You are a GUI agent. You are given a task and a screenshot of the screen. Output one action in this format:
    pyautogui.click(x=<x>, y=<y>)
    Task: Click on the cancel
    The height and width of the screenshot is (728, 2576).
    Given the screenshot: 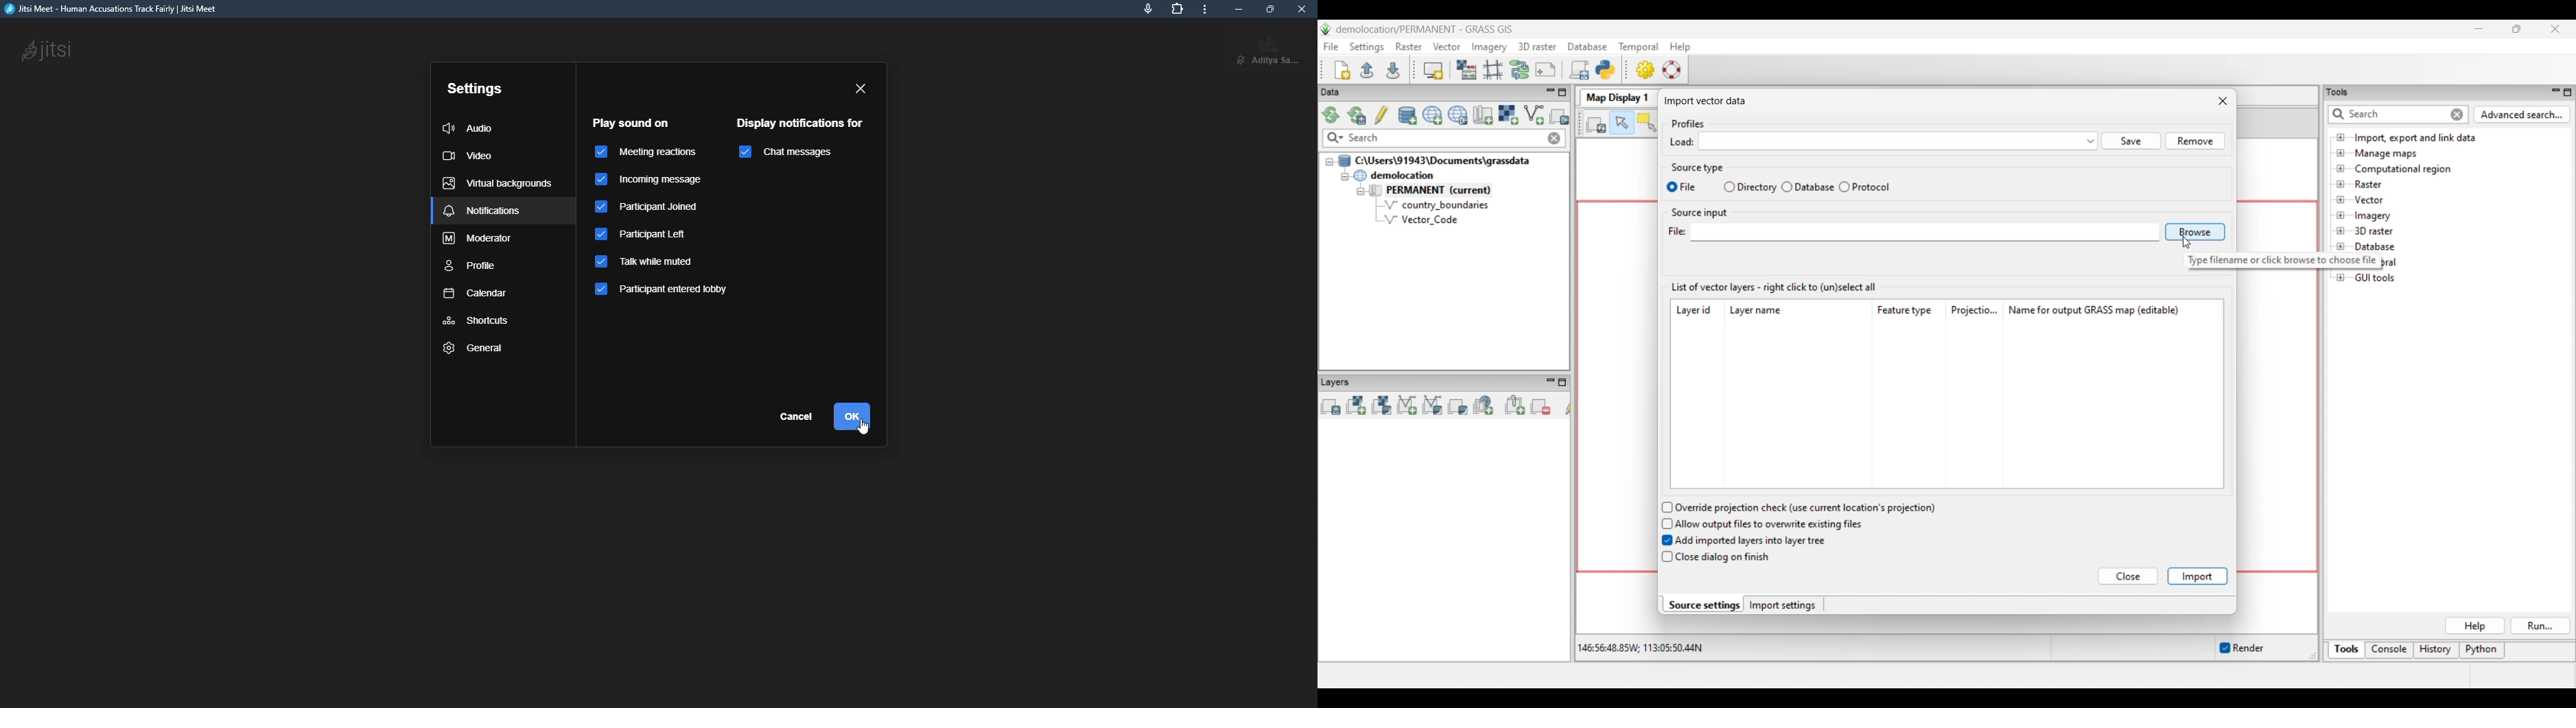 What is the action you would take?
    pyautogui.click(x=799, y=418)
    